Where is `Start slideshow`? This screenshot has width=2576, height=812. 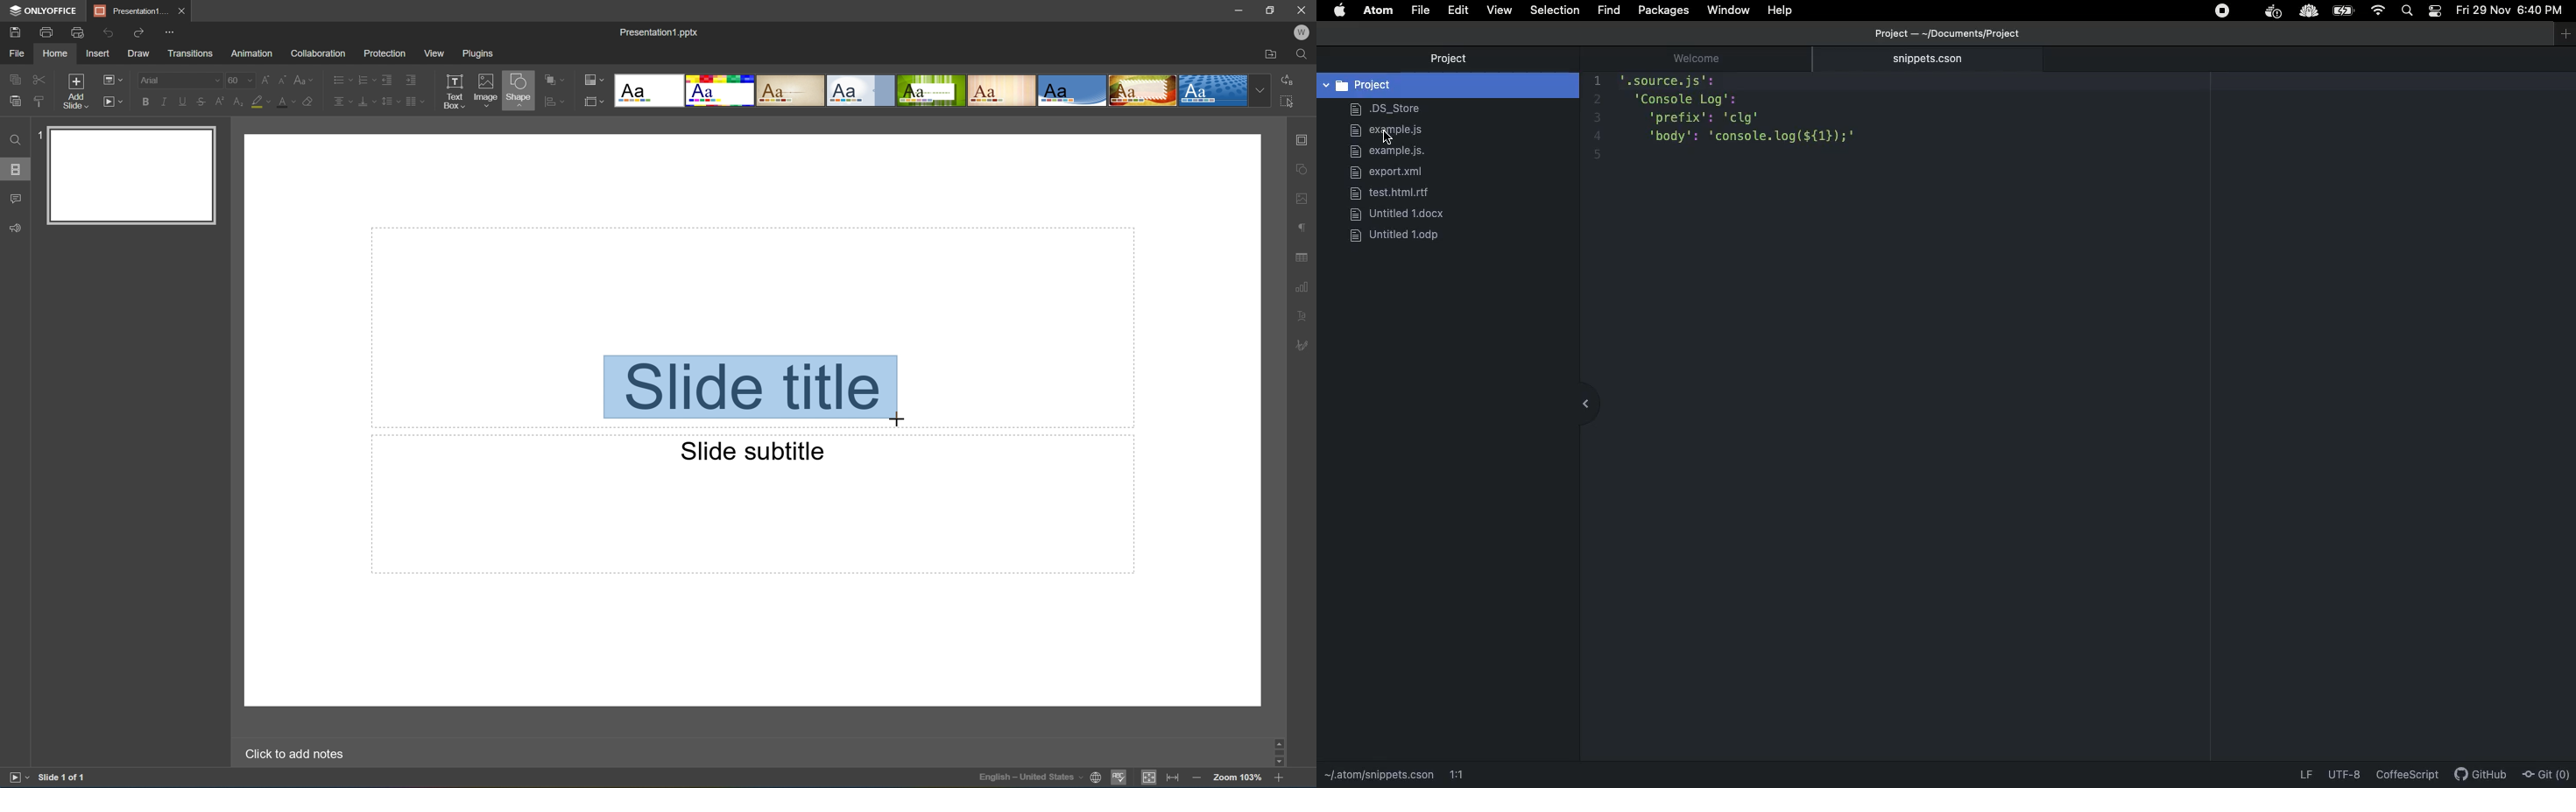
Start slideshow is located at coordinates (15, 780).